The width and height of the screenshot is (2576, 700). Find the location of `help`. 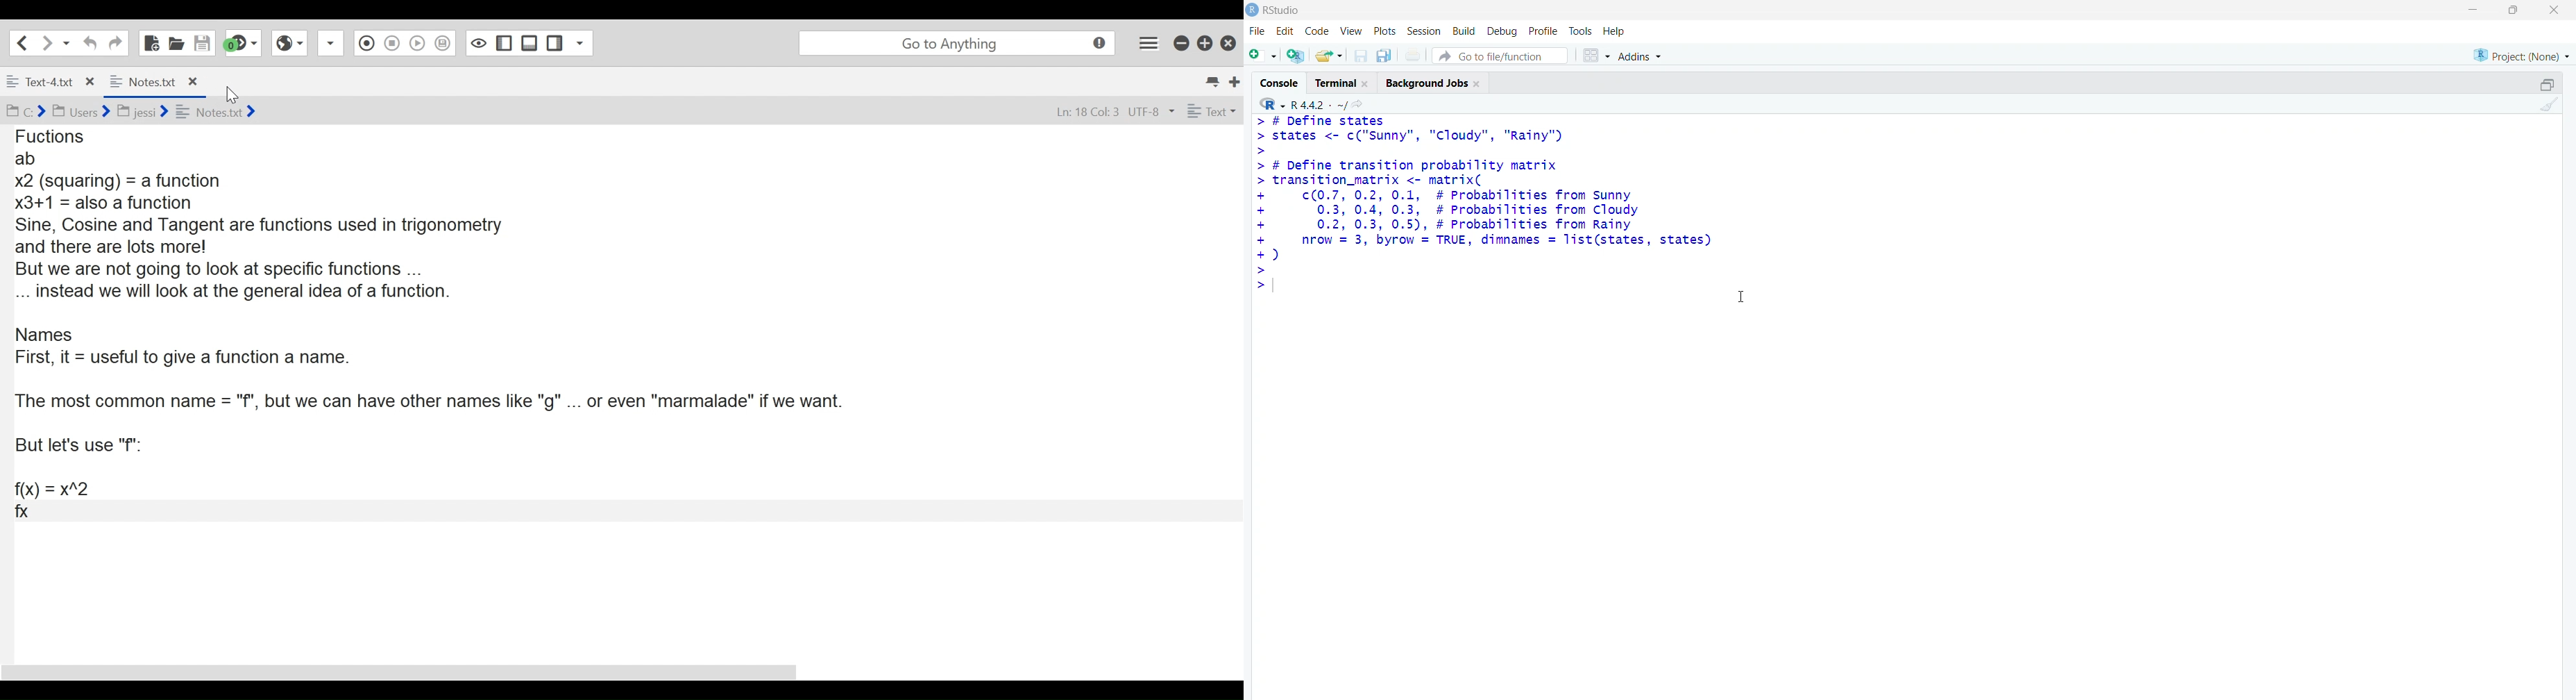

help is located at coordinates (1616, 31).